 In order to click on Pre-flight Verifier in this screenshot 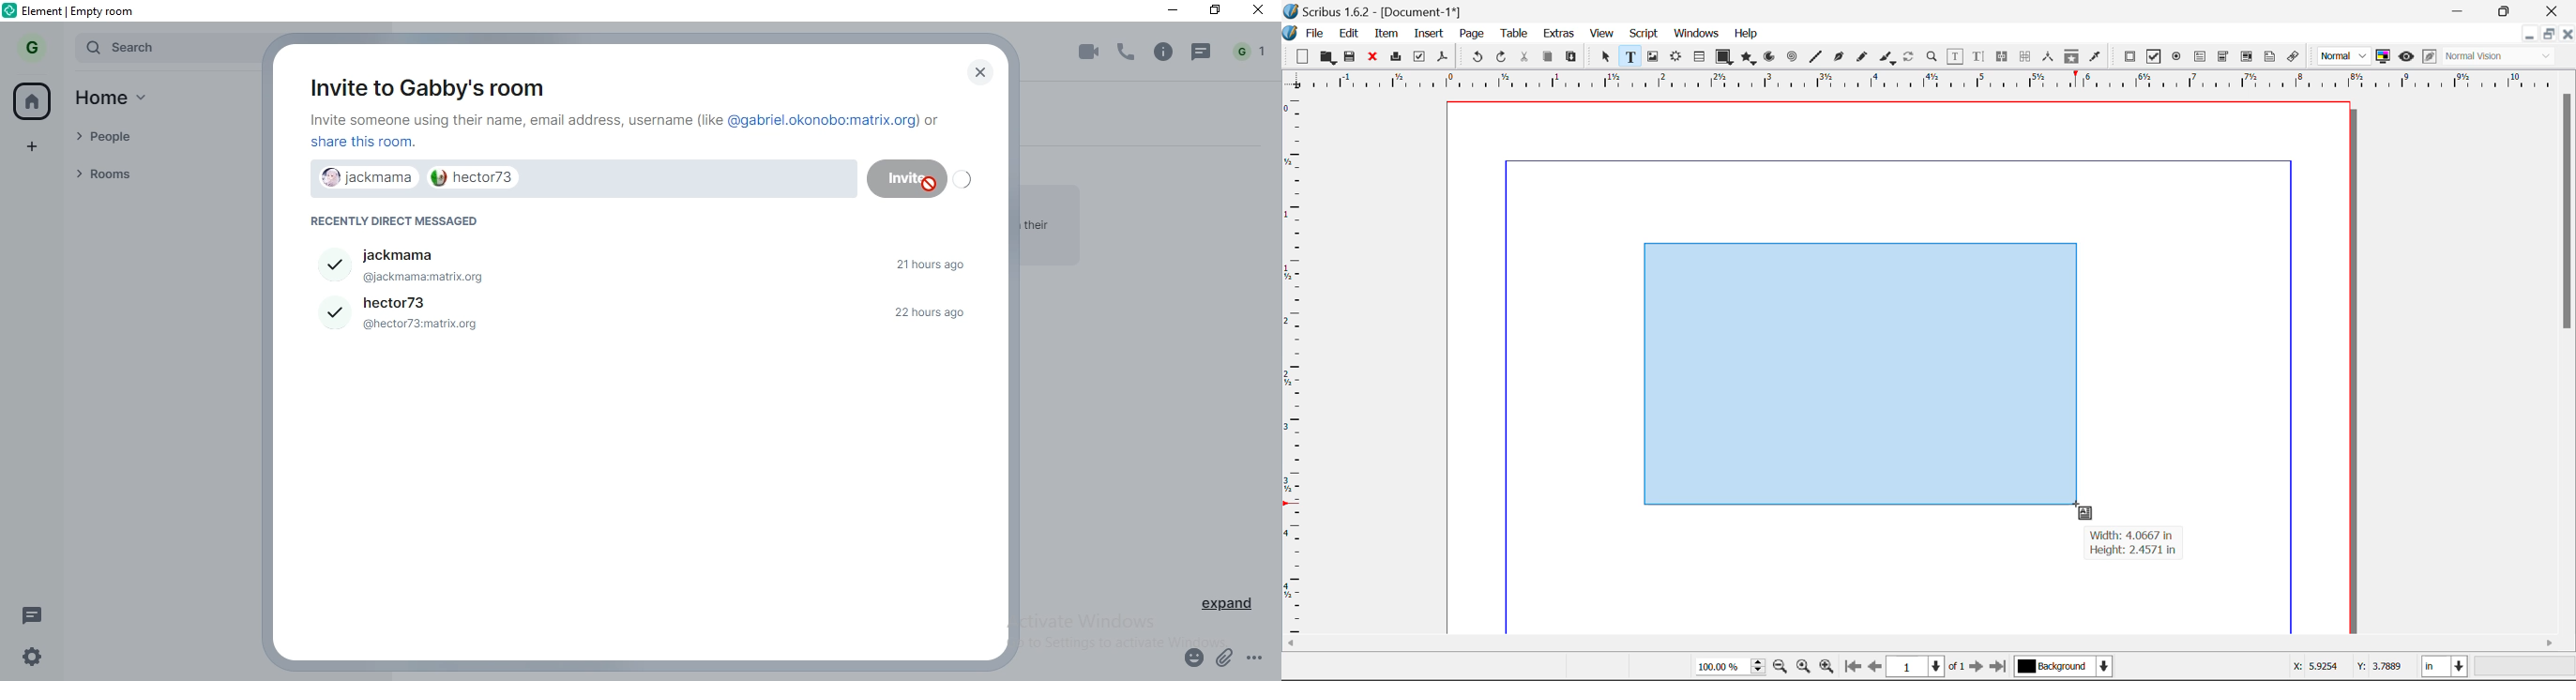, I will do `click(1420, 57)`.